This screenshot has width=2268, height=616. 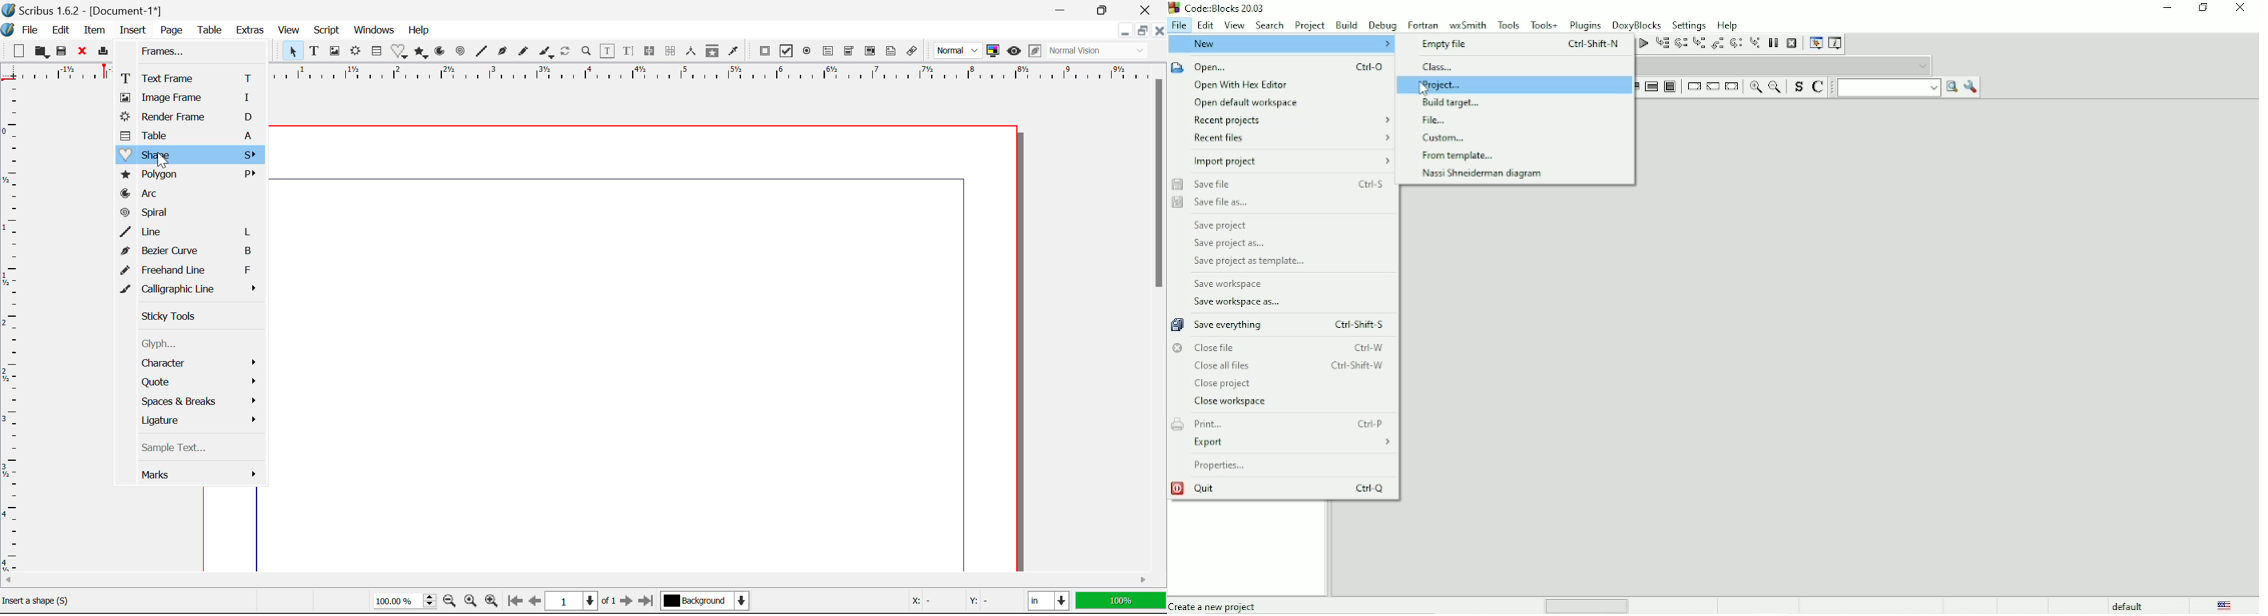 What do you see at coordinates (1047, 602) in the screenshot?
I see `in ` at bounding box center [1047, 602].